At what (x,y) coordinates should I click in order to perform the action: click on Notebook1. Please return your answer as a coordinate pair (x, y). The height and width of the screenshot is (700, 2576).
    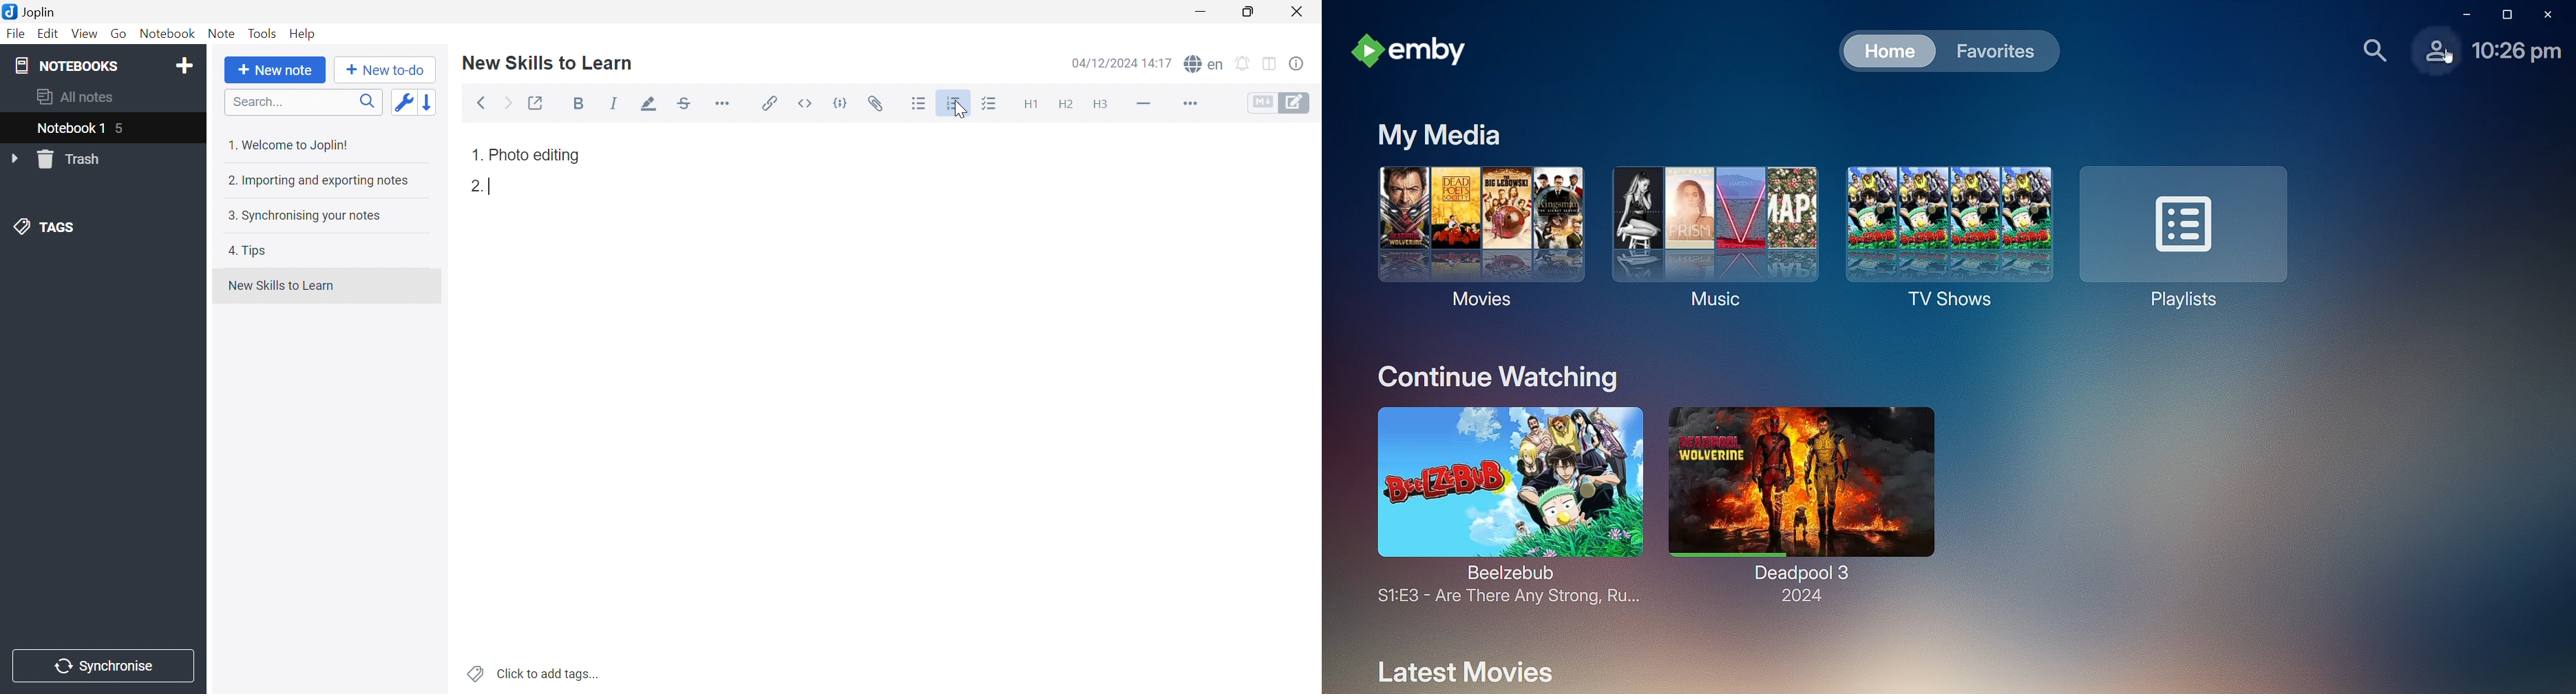
    Looking at the image, I should click on (68, 127).